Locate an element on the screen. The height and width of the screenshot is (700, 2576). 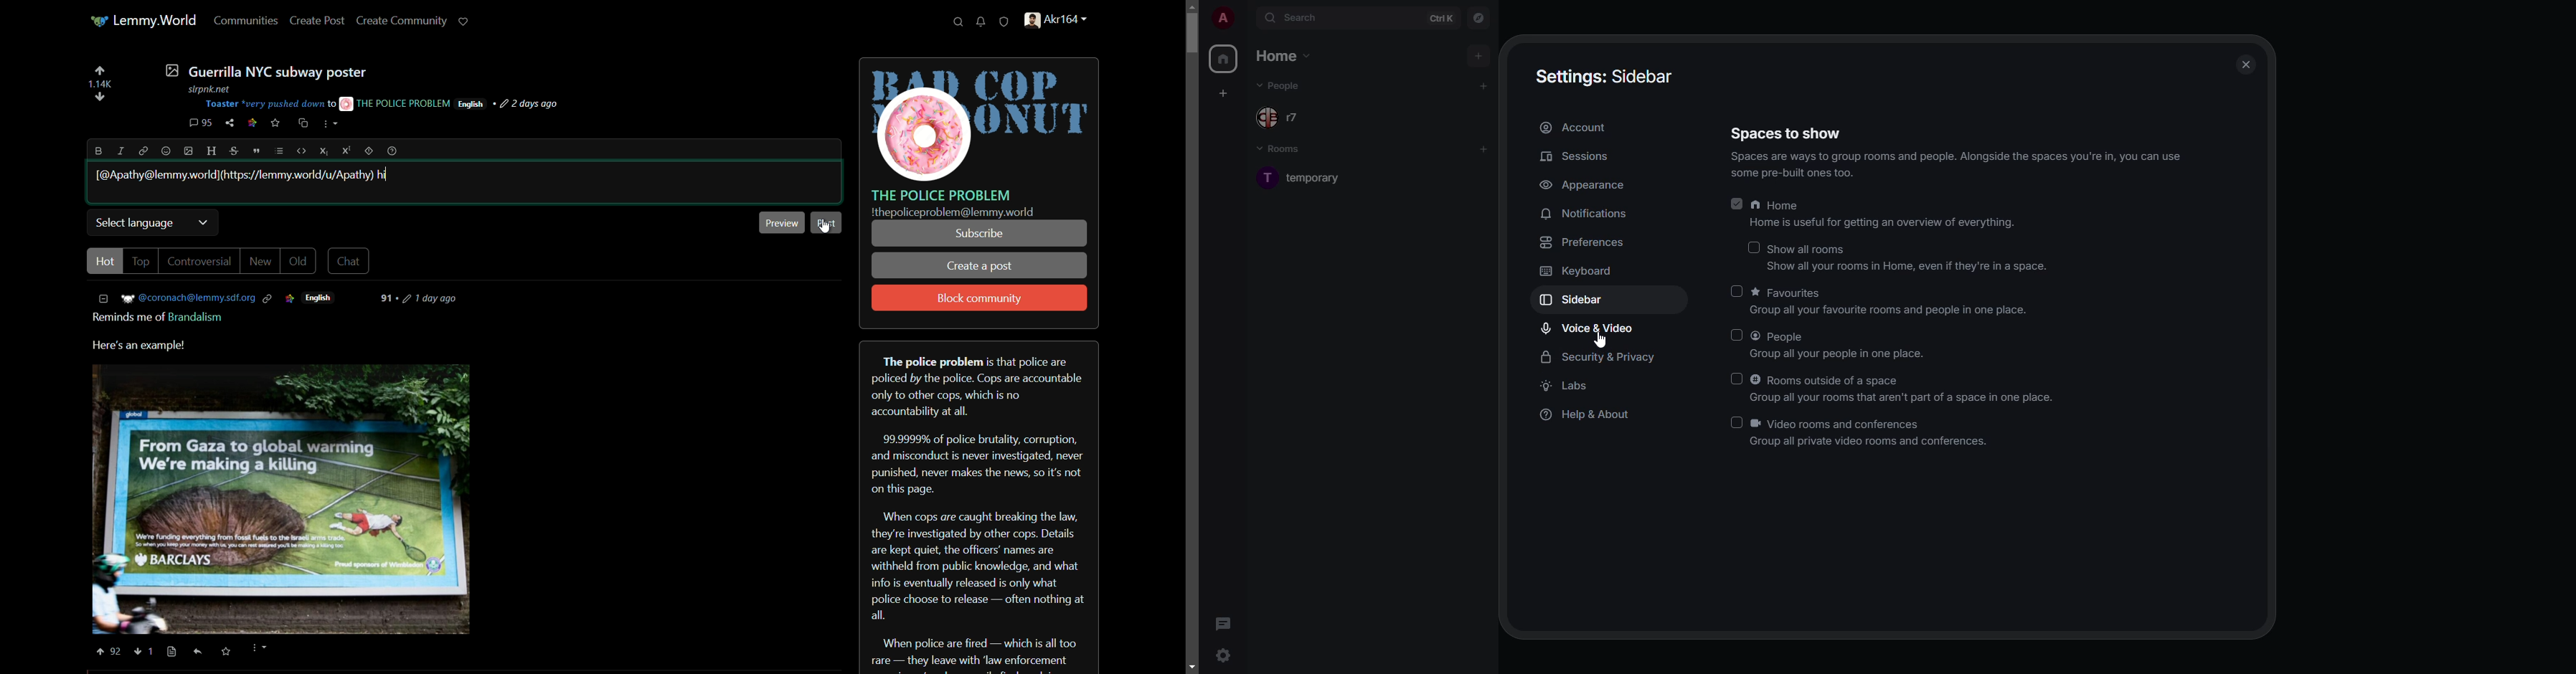
server icon is located at coordinates (980, 120).